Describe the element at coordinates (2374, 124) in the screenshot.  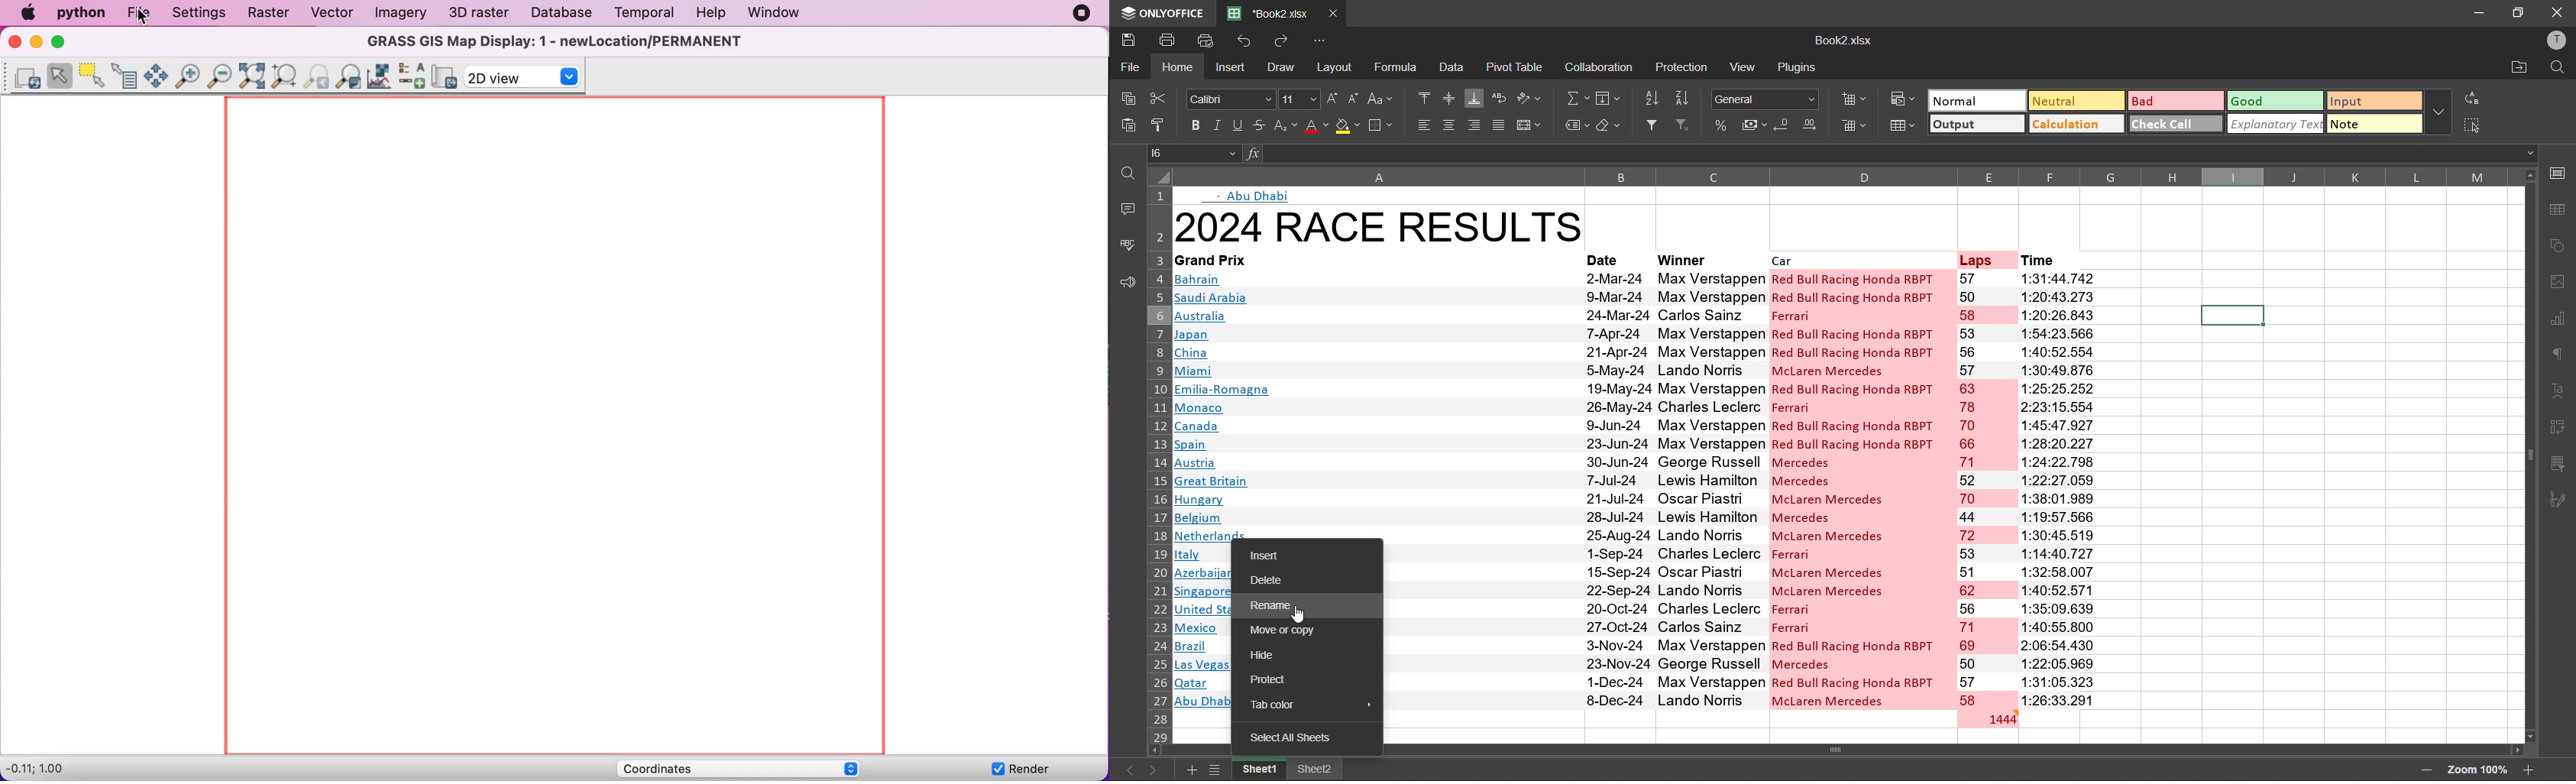
I see `note` at that location.